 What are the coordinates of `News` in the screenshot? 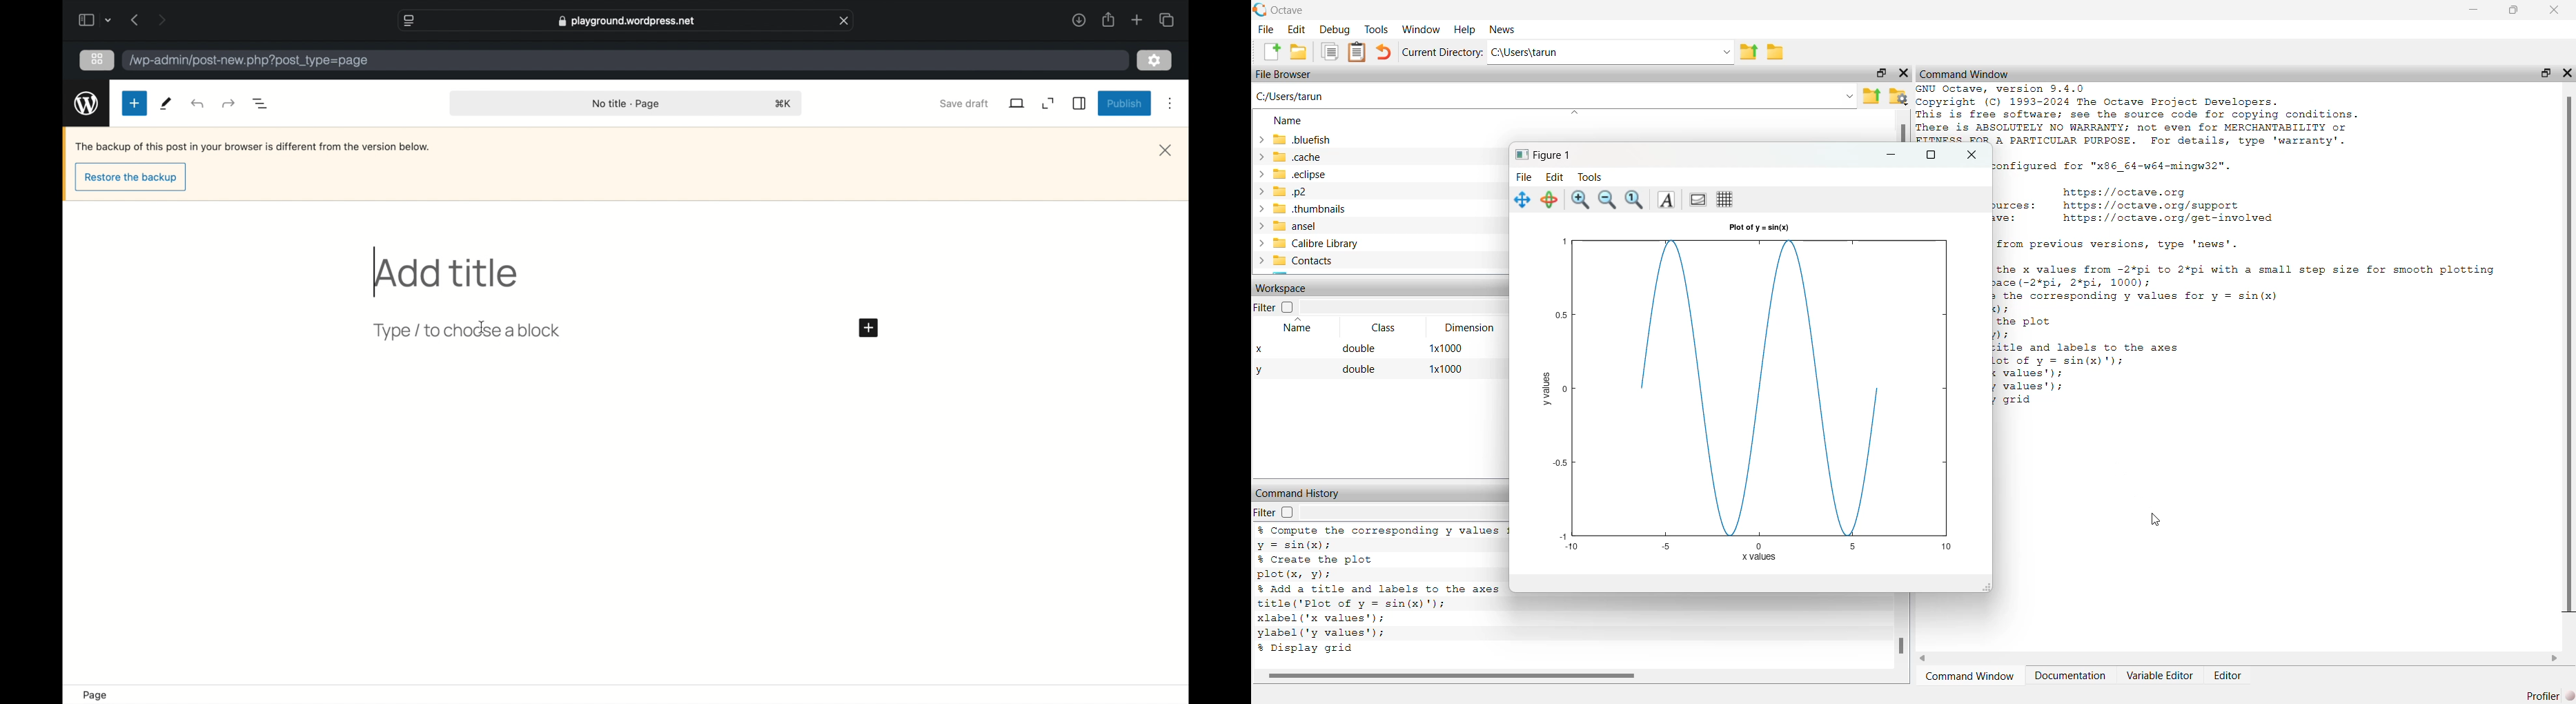 It's located at (1502, 30).